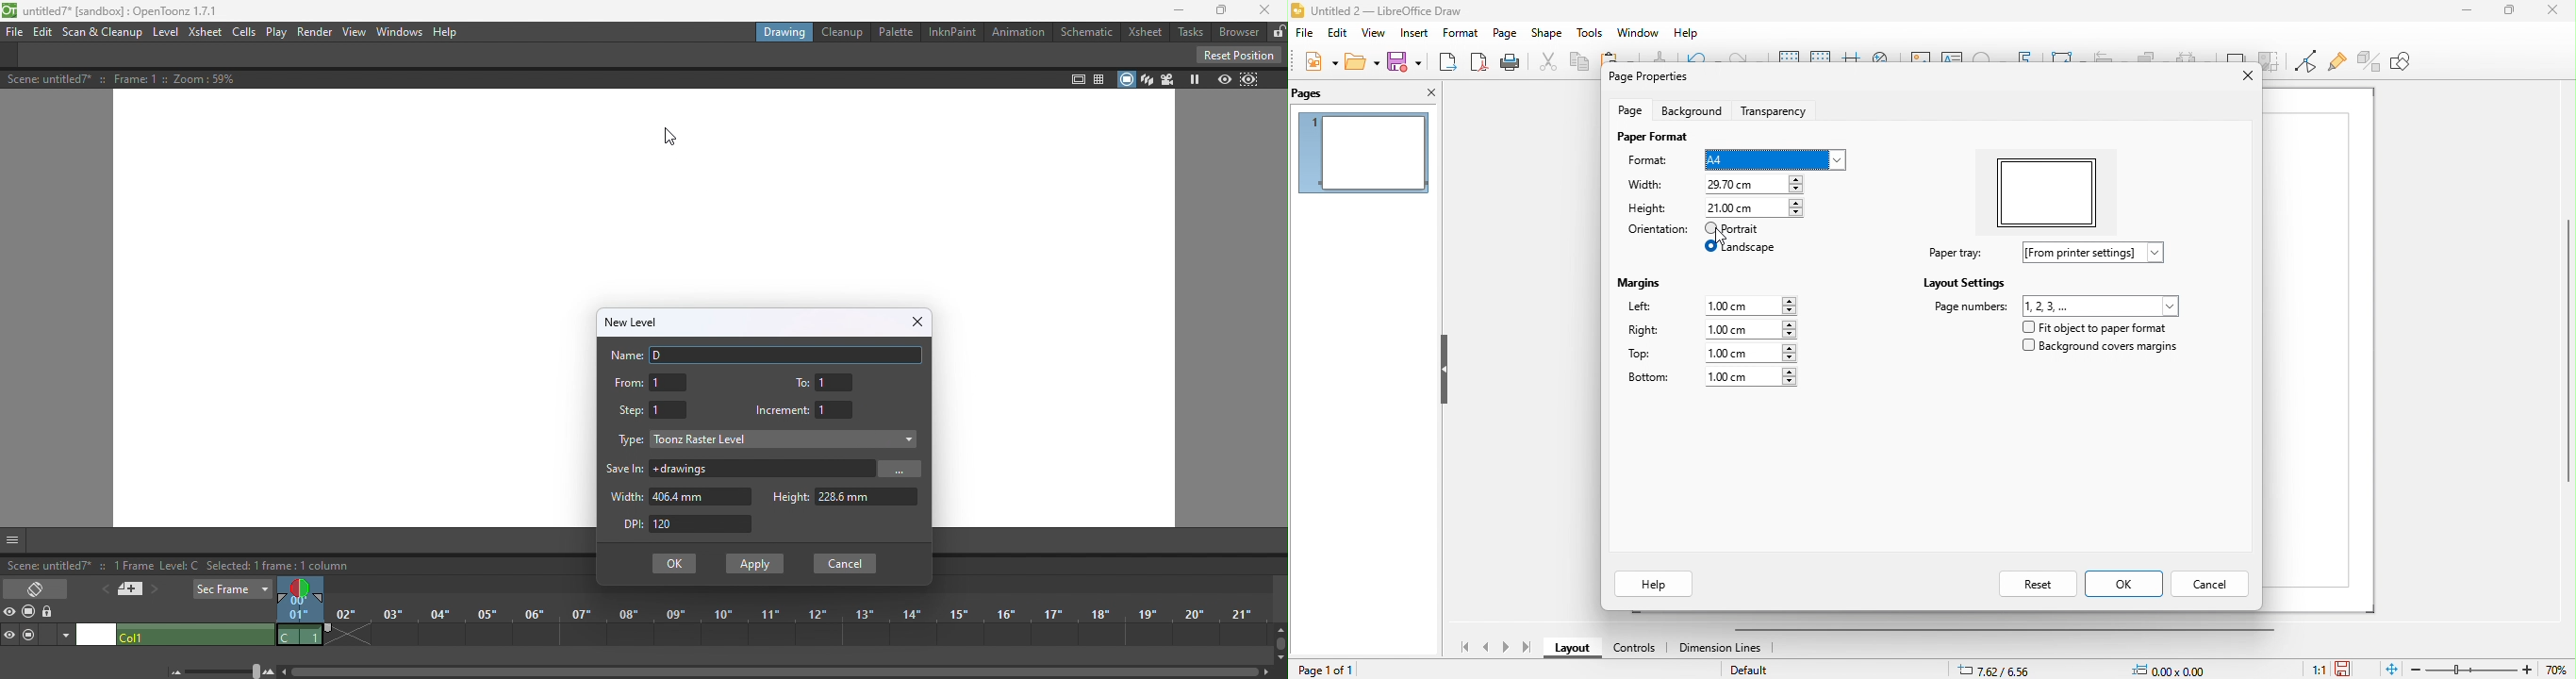 The width and height of the screenshot is (2576, 700). I want to click on 1:1, so click(2309, 669).